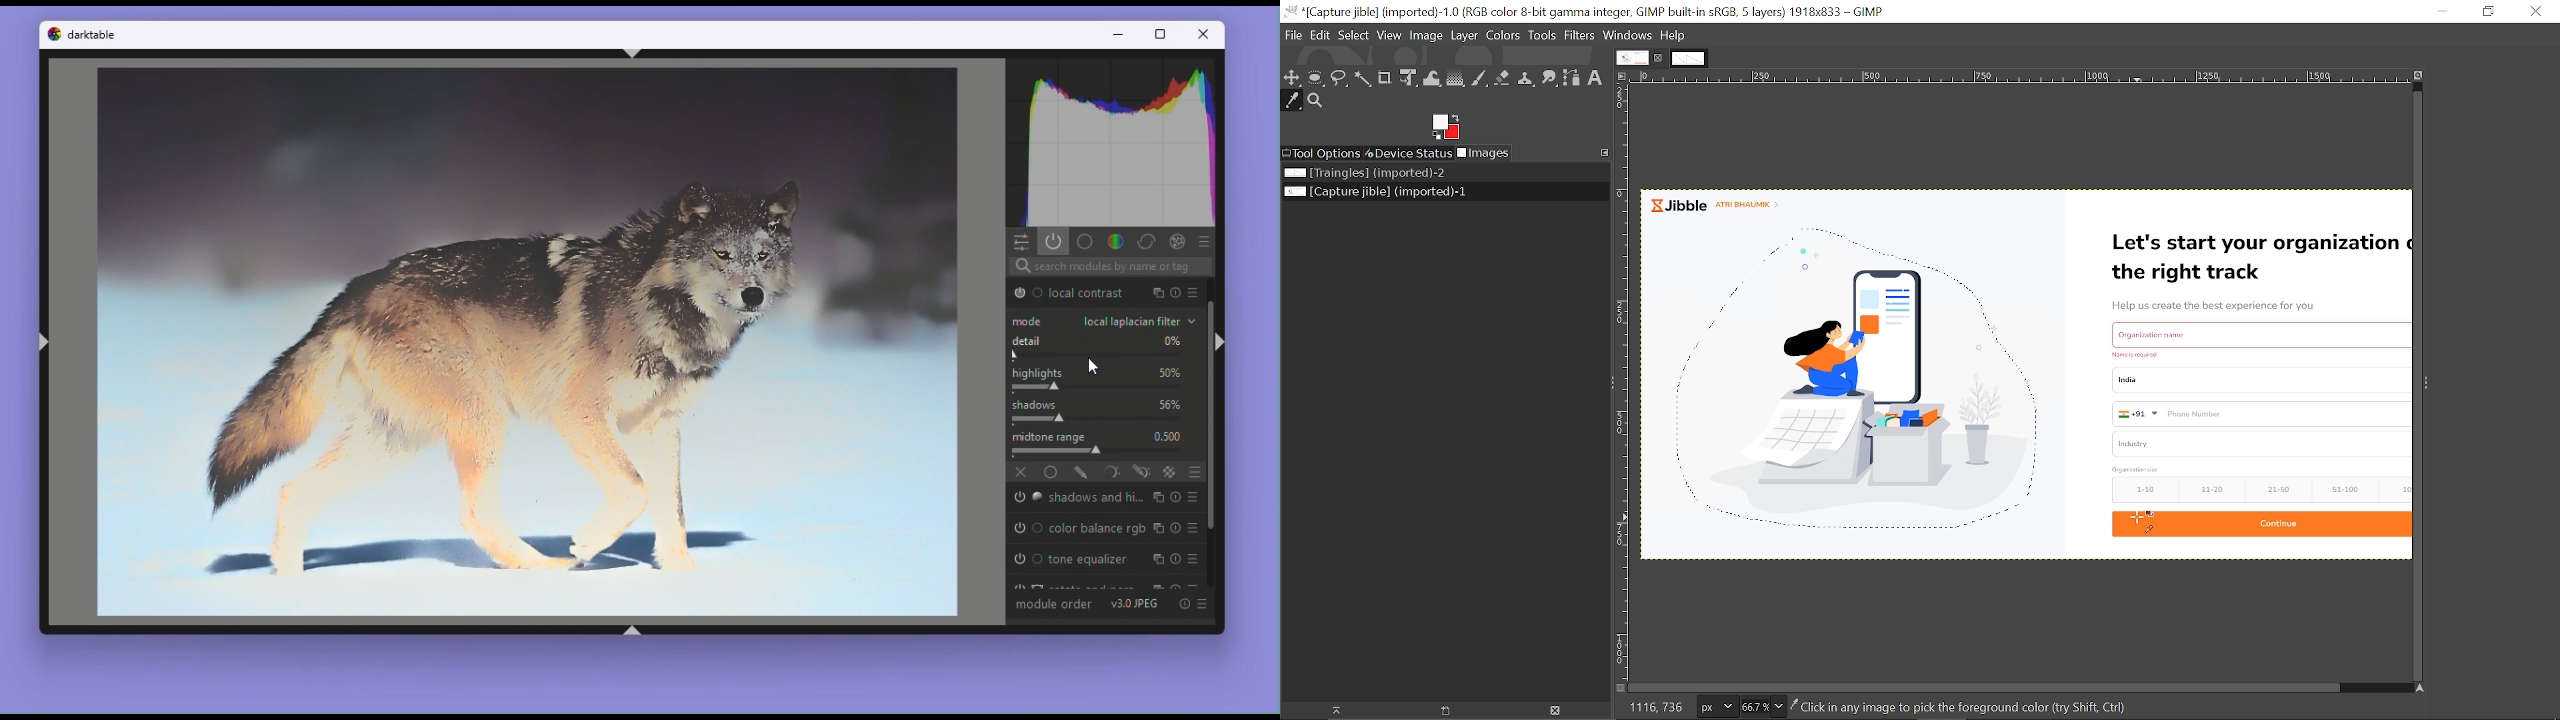 Image resolution: width=2576 pixels, height=728 pixels. I want to click on off, so click(1021, 475).